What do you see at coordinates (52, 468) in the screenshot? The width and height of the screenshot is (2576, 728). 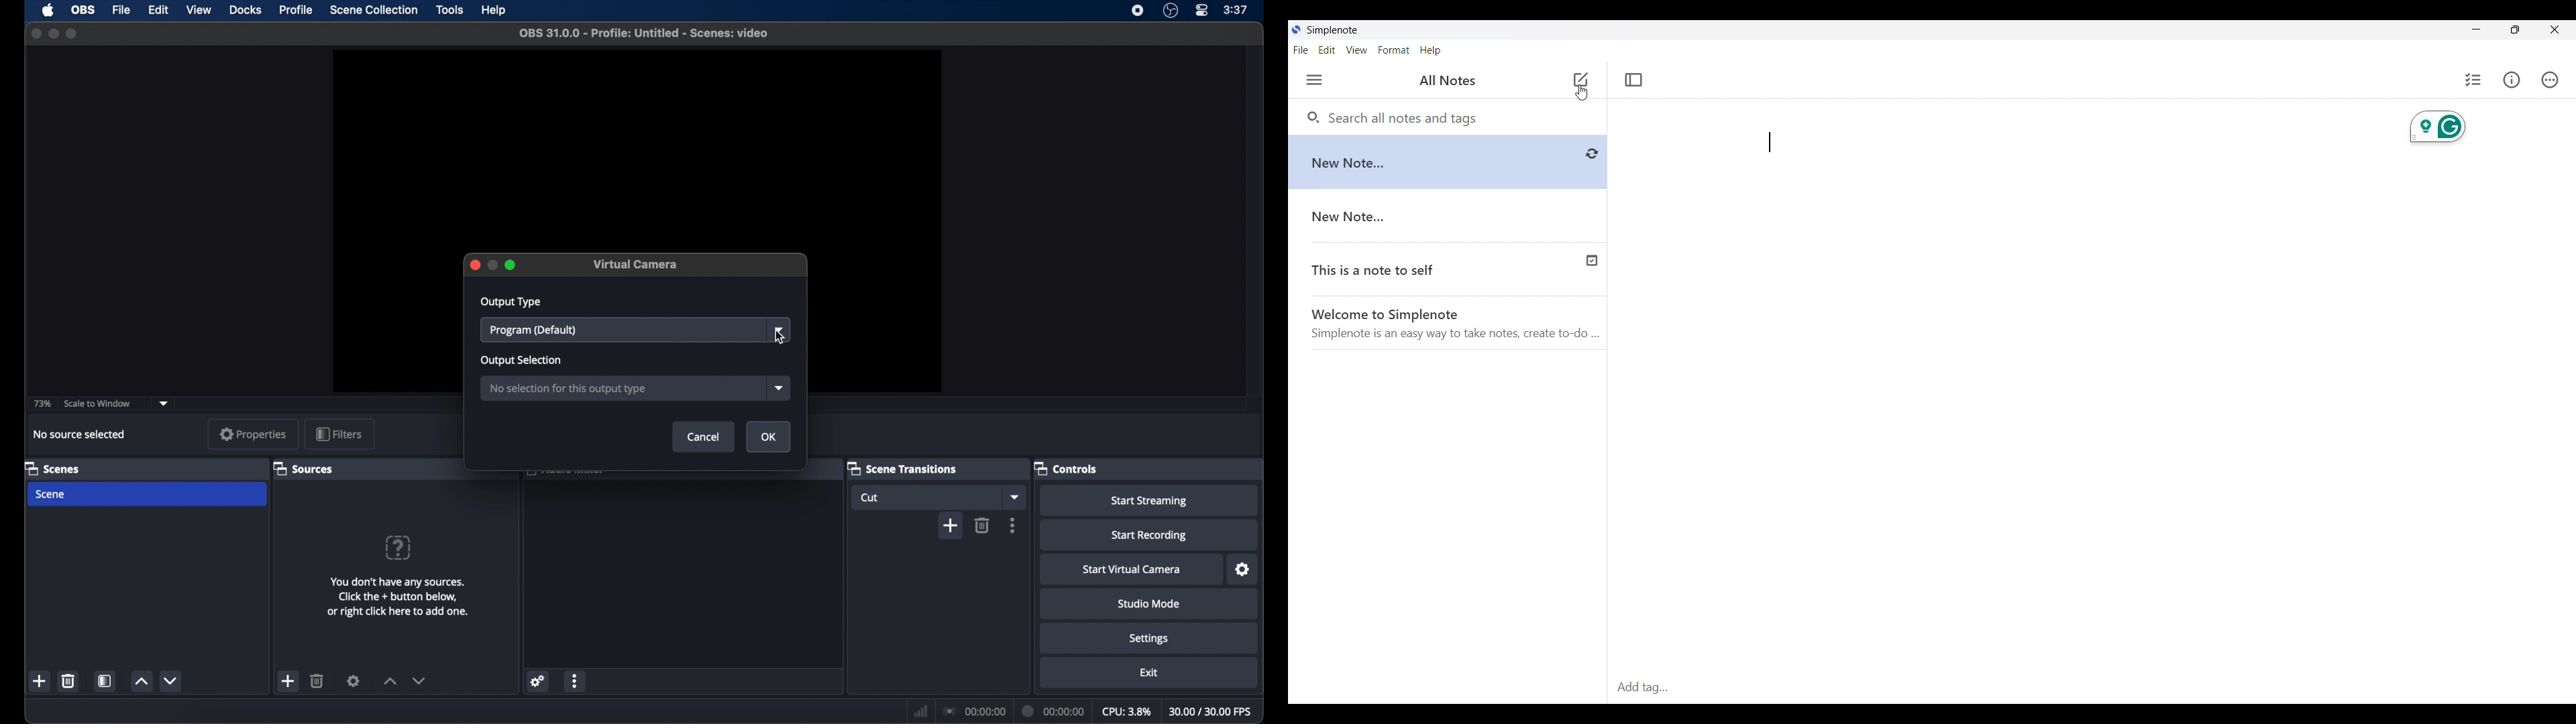 I see `scenes` at bounding box center [52, 468].